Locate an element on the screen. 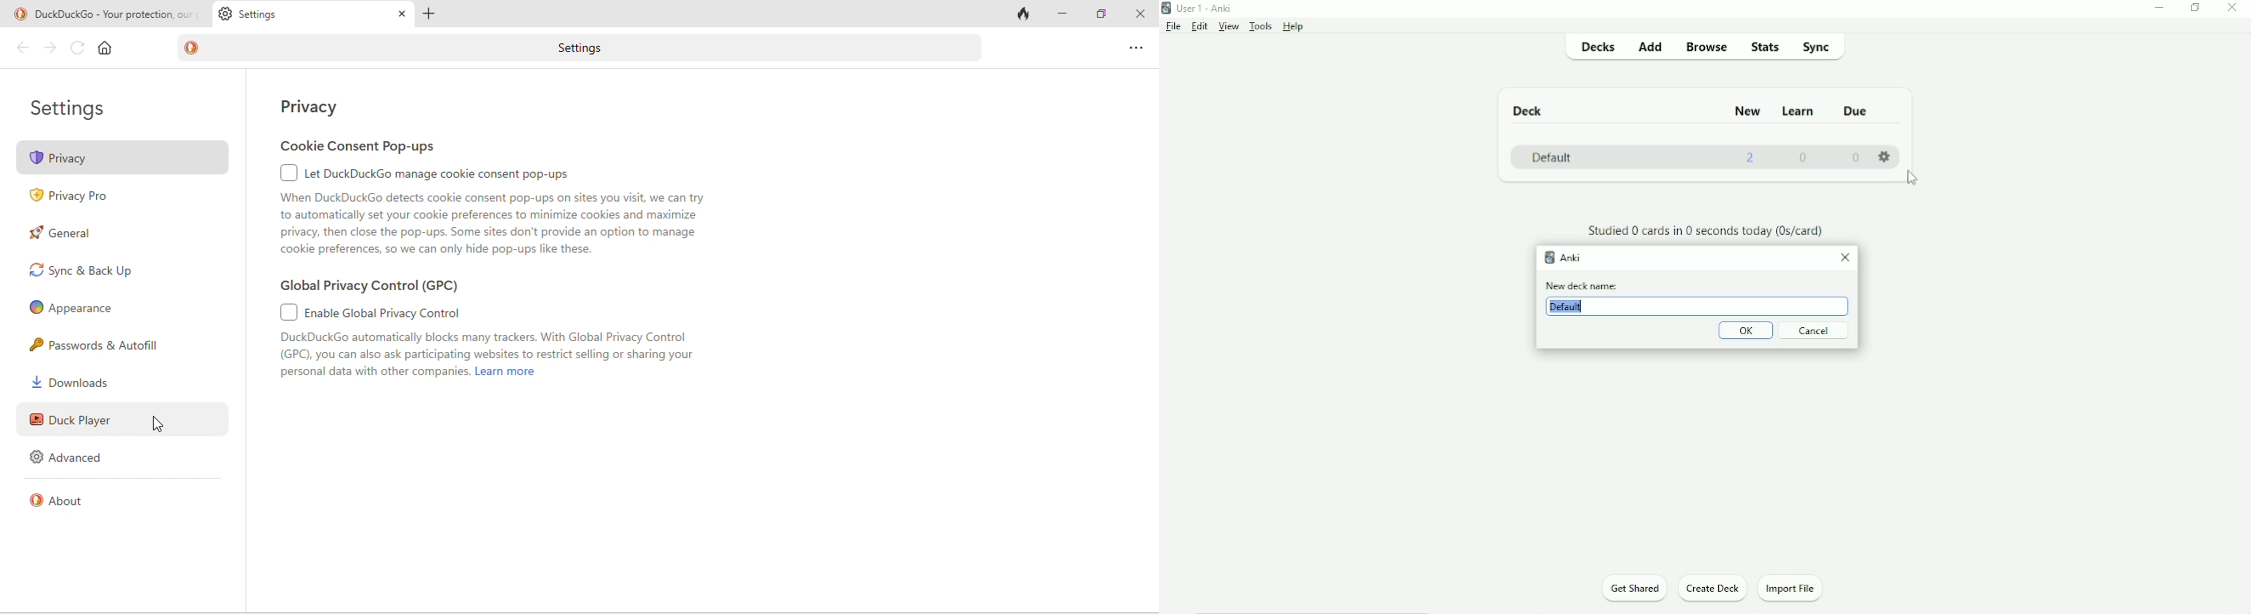 This screenshot has height=616, width=2268. 0 is located at coordinates (1856, 157).